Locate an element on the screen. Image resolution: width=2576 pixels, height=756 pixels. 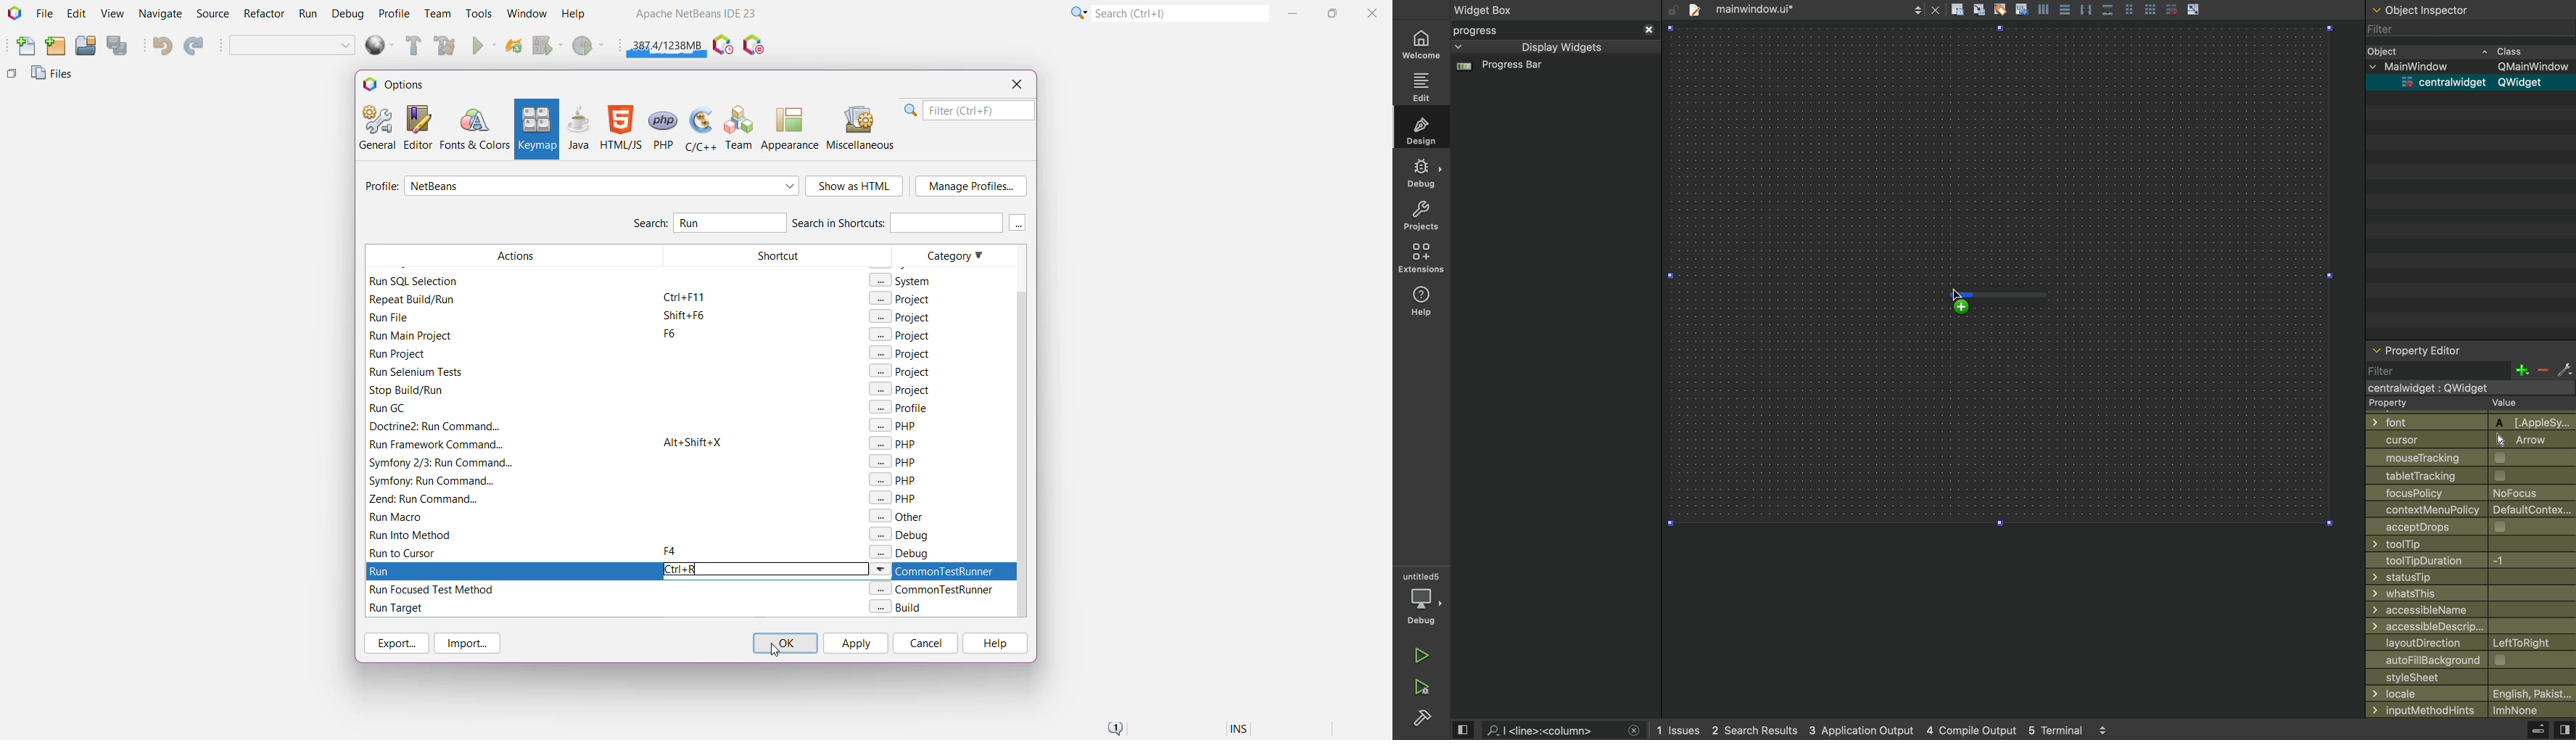
on mouseup is located at coordinates (1979, 313).